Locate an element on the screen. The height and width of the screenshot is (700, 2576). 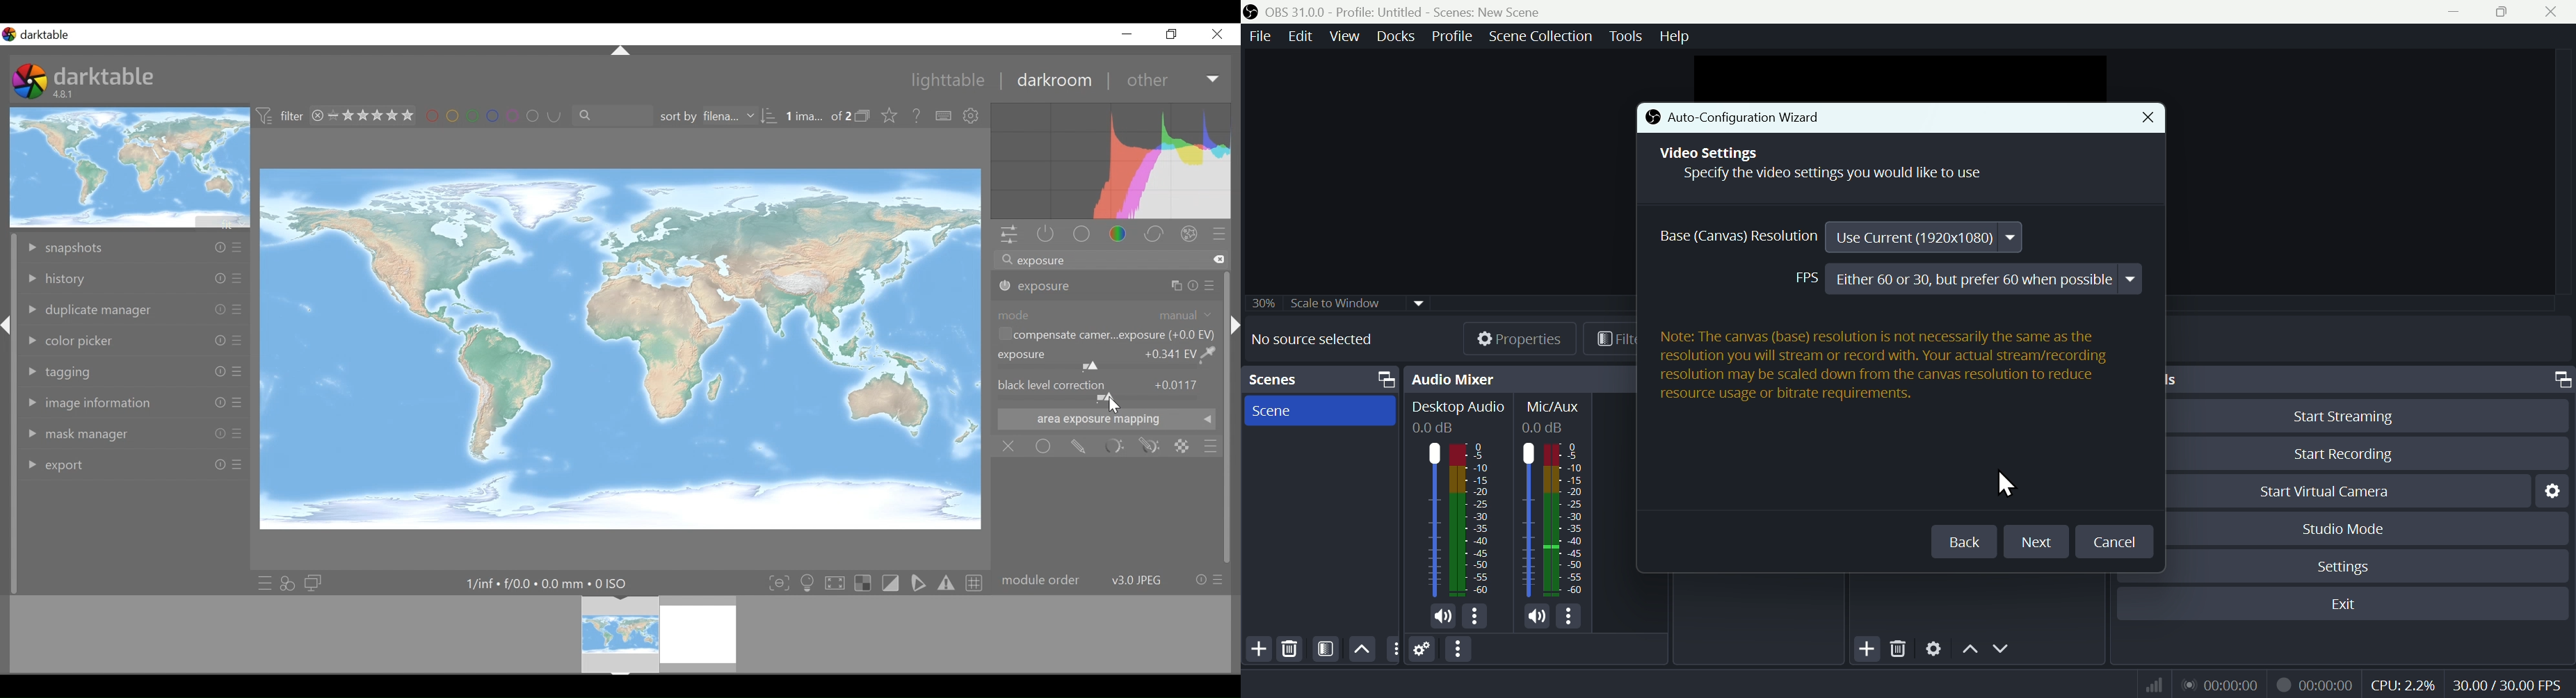
settings is located at coordinates (972, 116).